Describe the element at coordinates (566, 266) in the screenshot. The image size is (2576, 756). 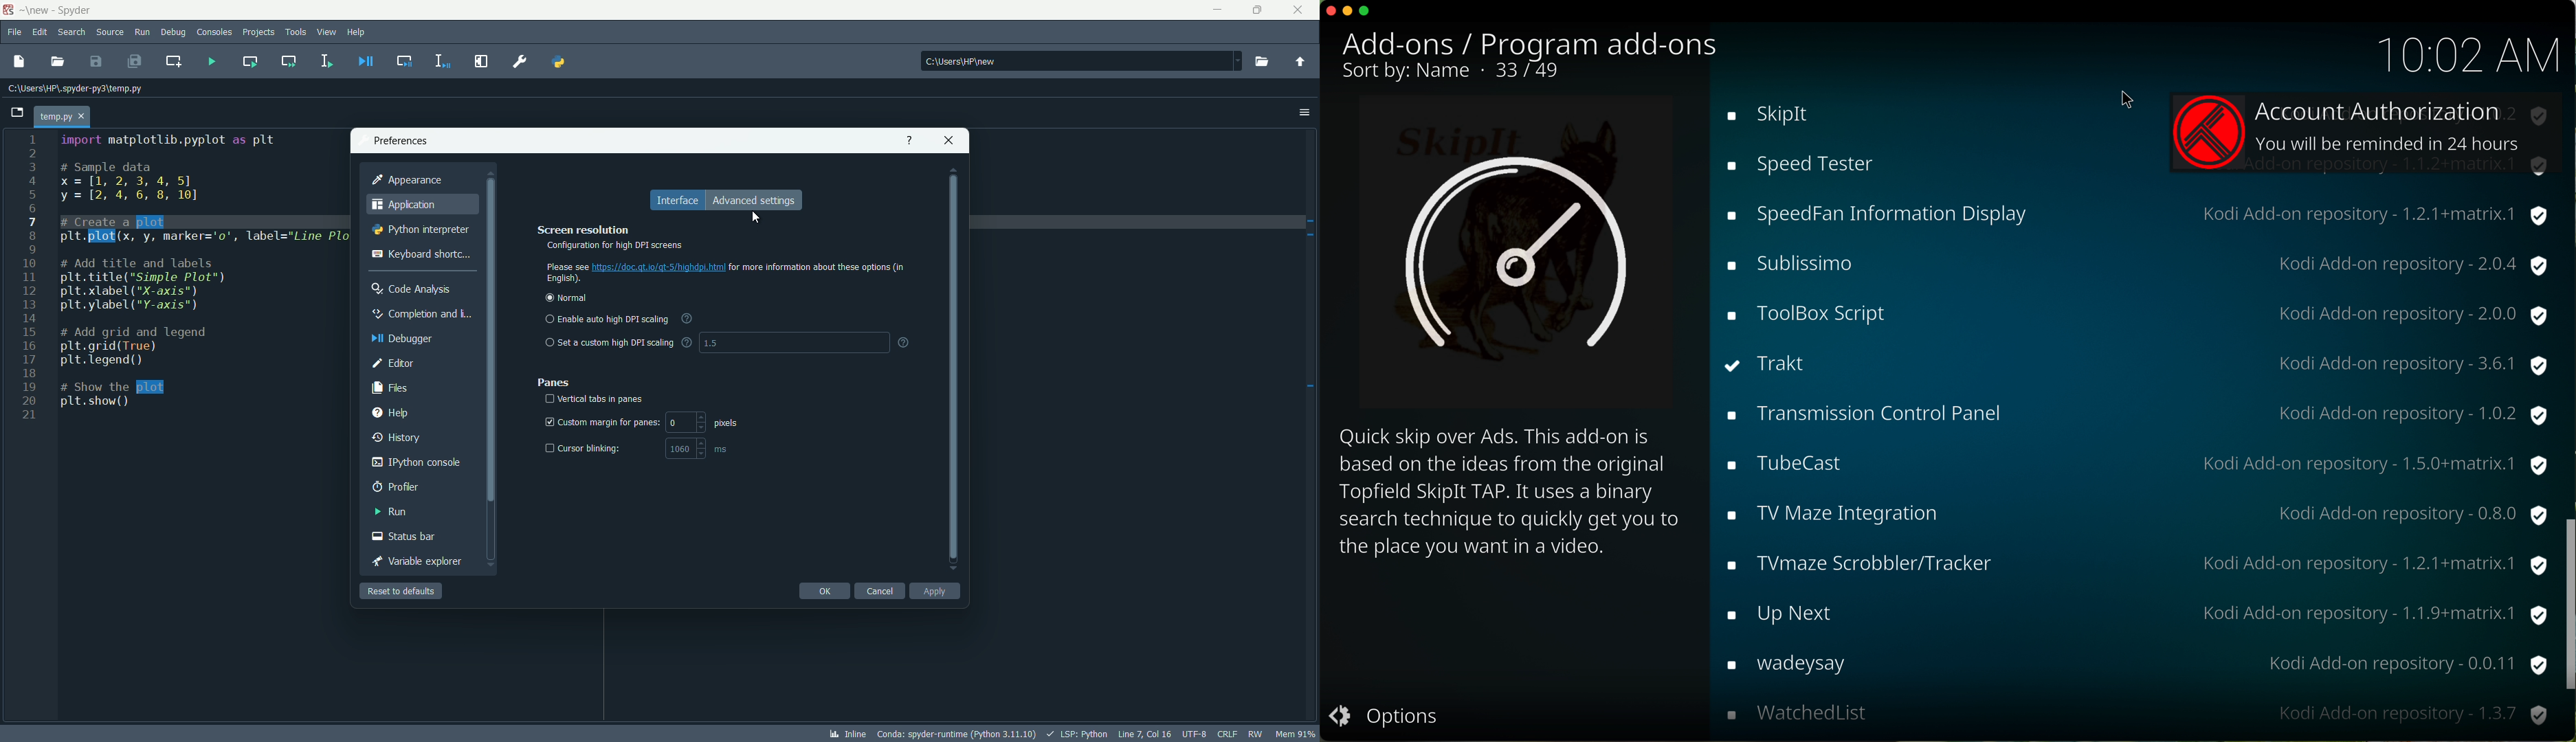
I see `please see` at that location.